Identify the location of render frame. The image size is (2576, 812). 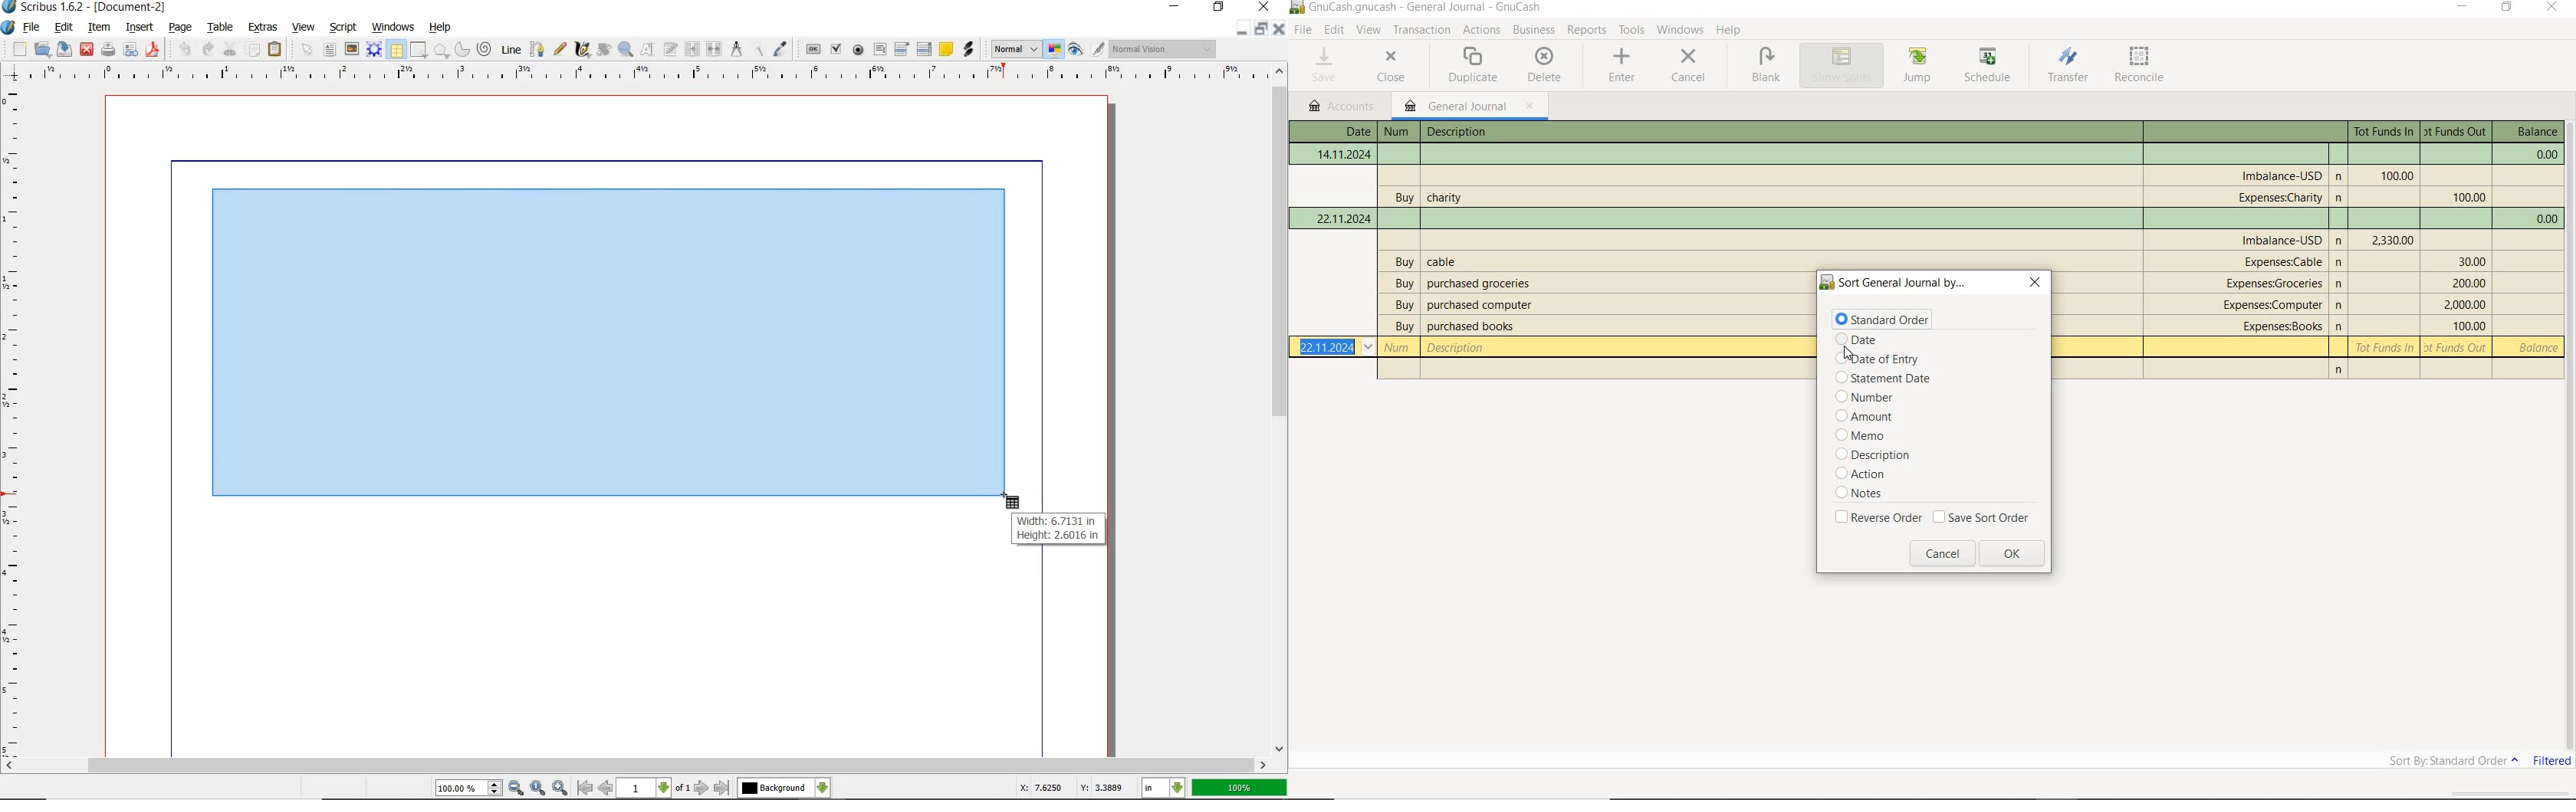
(374, 51).